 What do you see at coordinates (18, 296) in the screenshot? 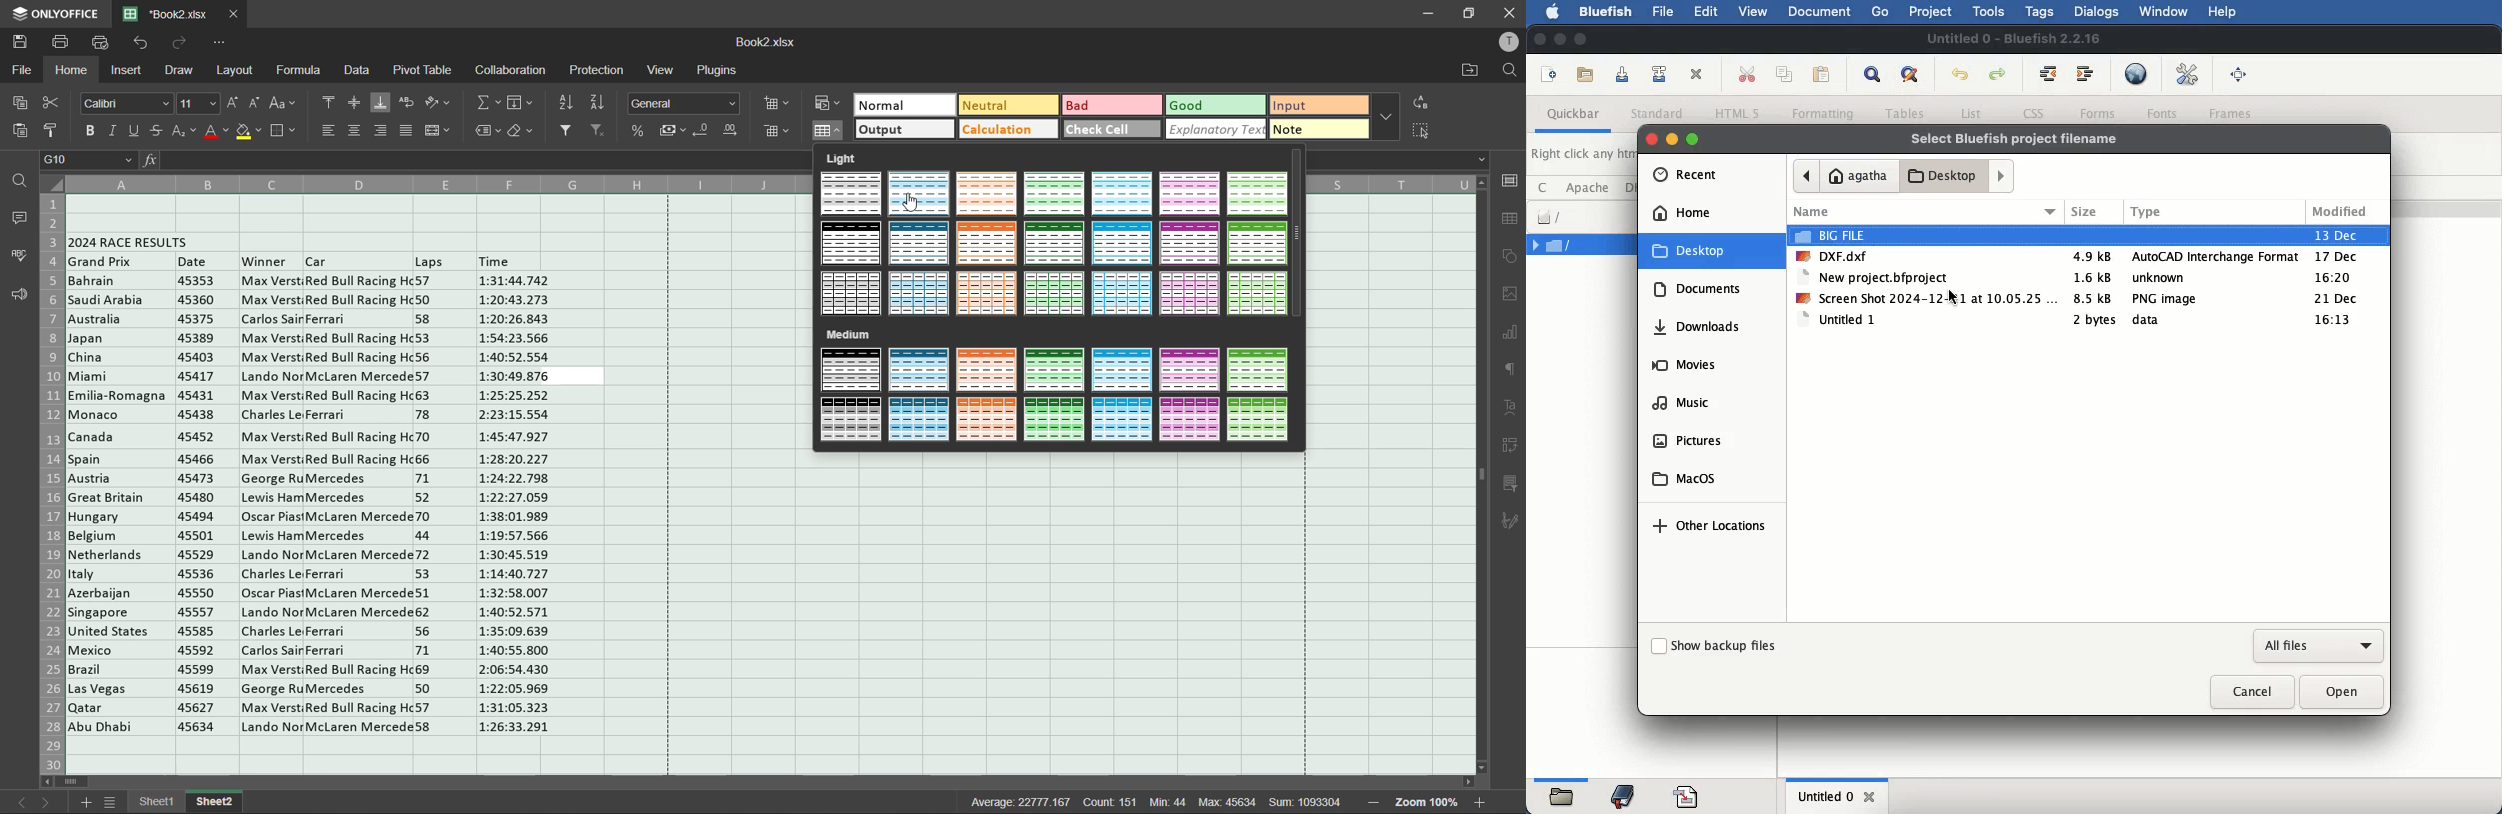
I see `feedback` at bounding box center [18, 296].